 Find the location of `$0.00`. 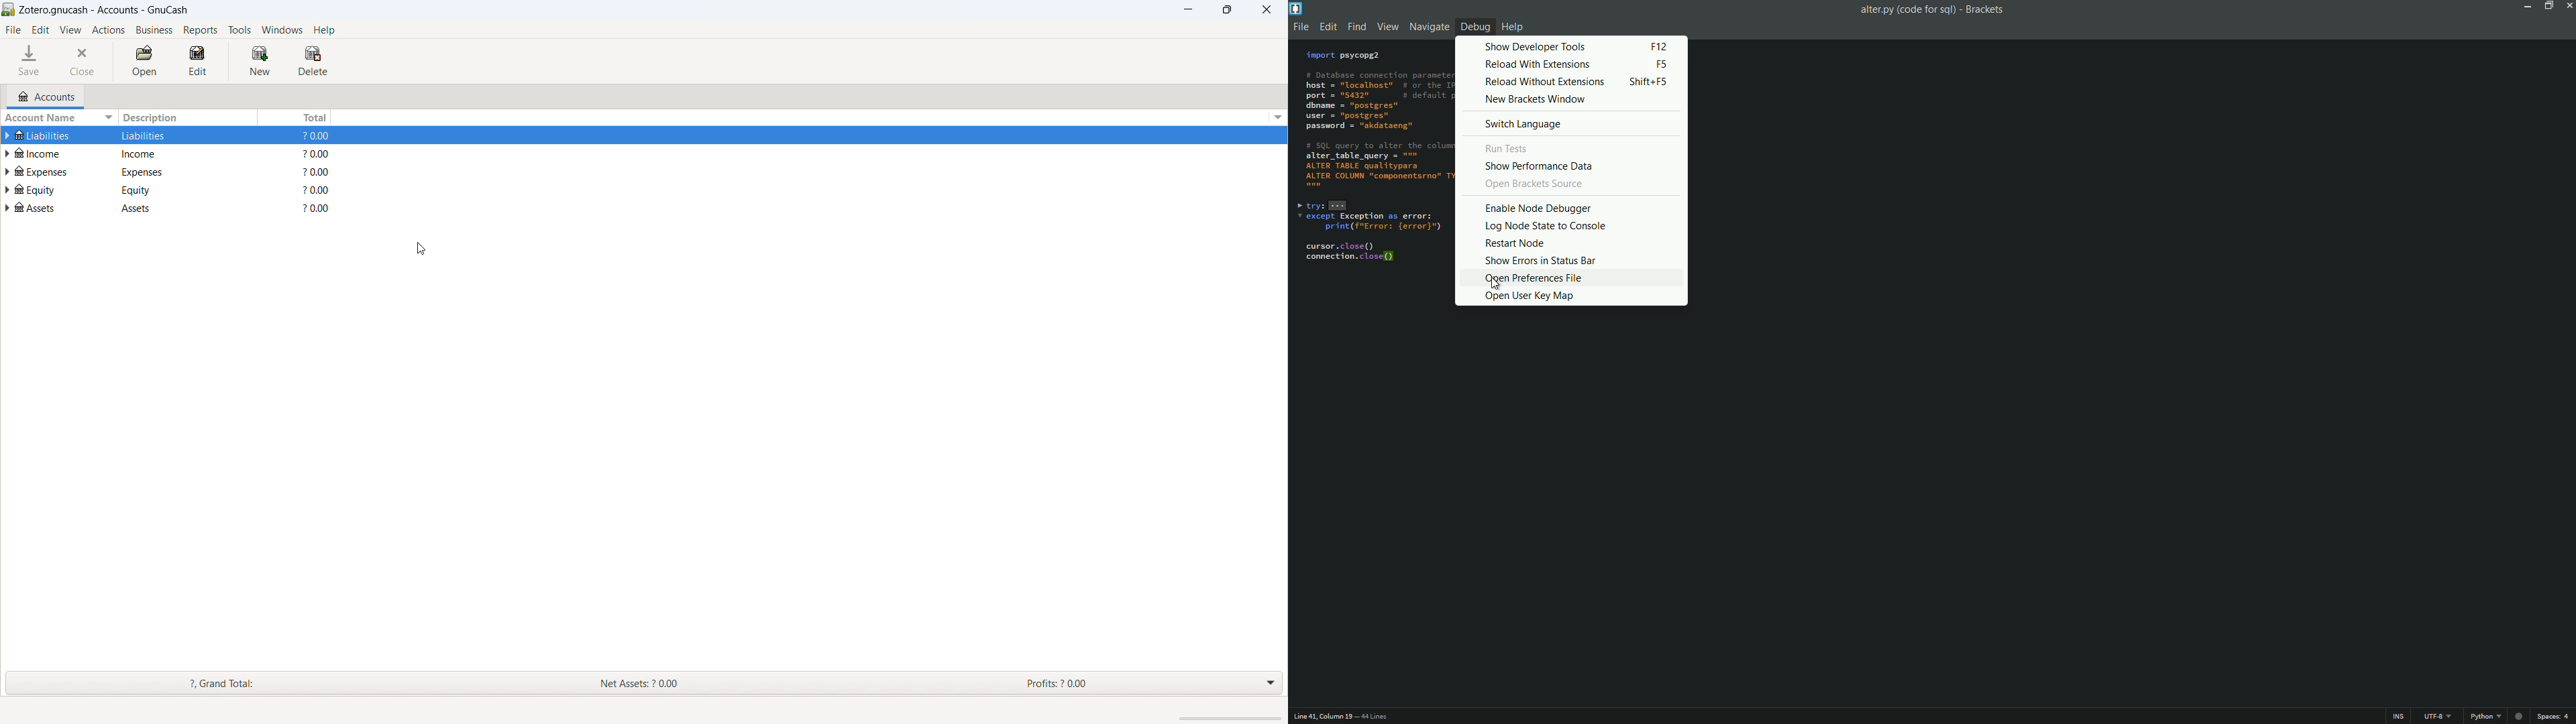

$0.00 is located at coordinates (318, 137).